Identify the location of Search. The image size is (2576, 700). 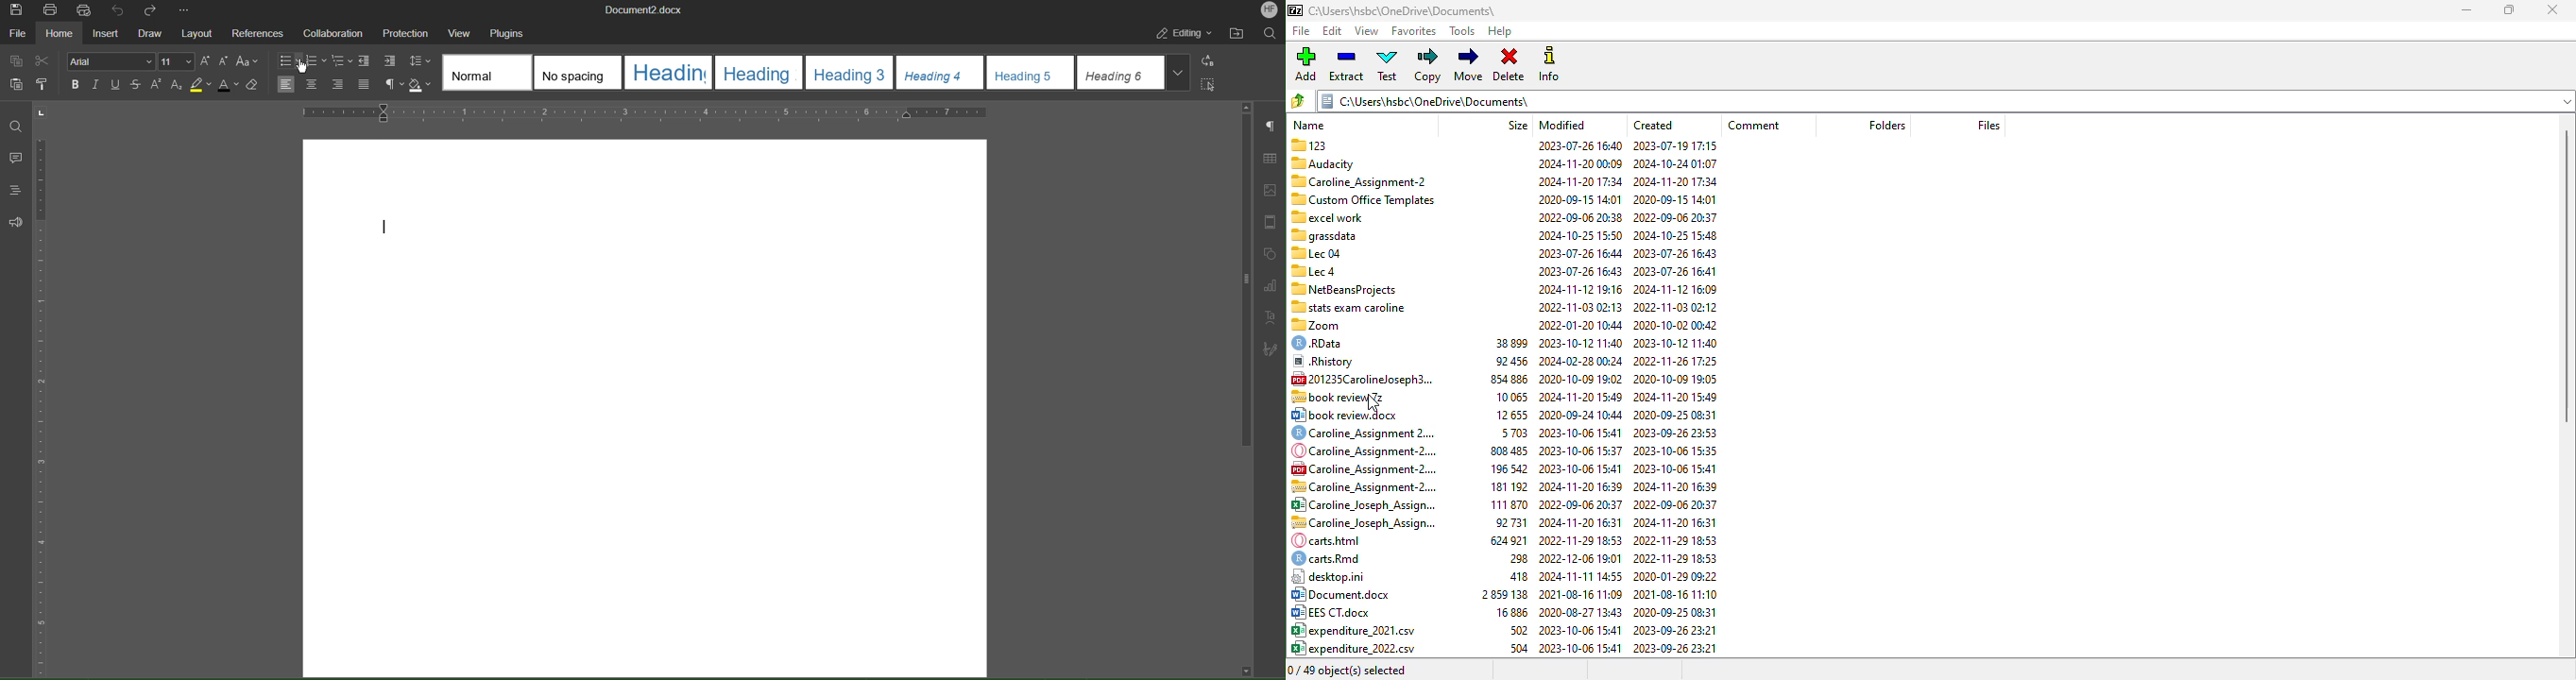
(1270, 32).